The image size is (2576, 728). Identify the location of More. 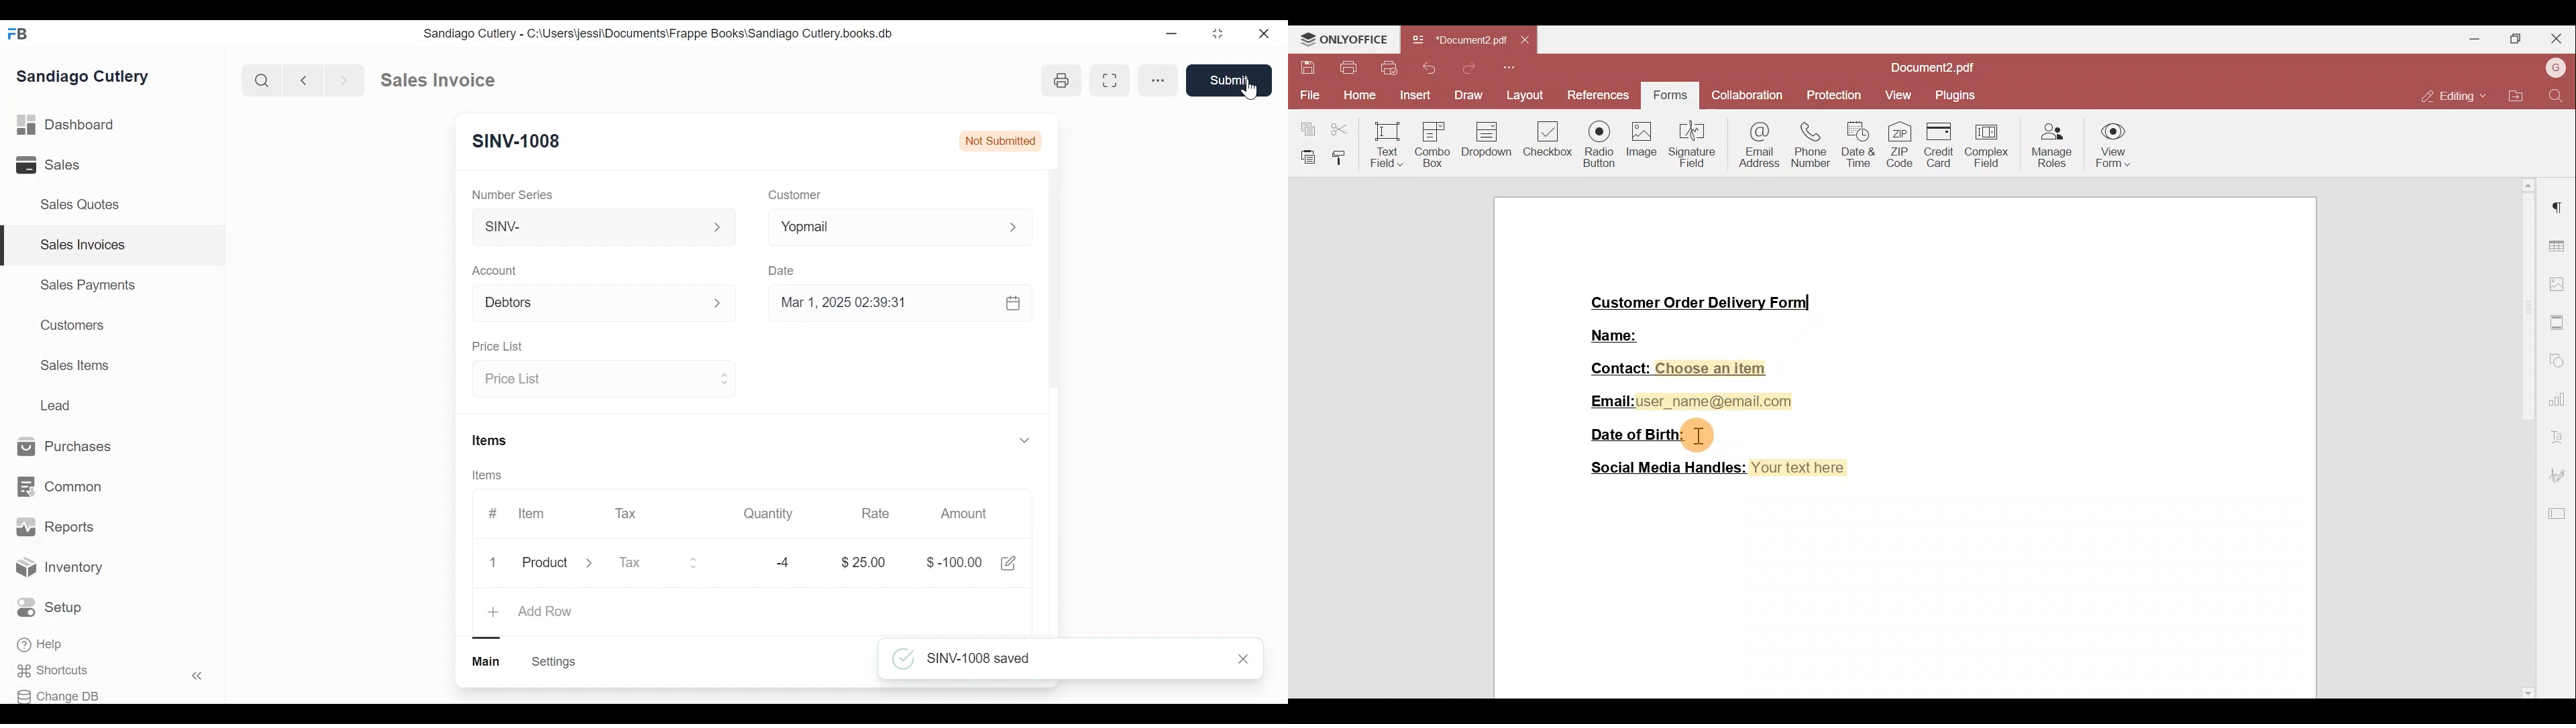
(1160, 79).